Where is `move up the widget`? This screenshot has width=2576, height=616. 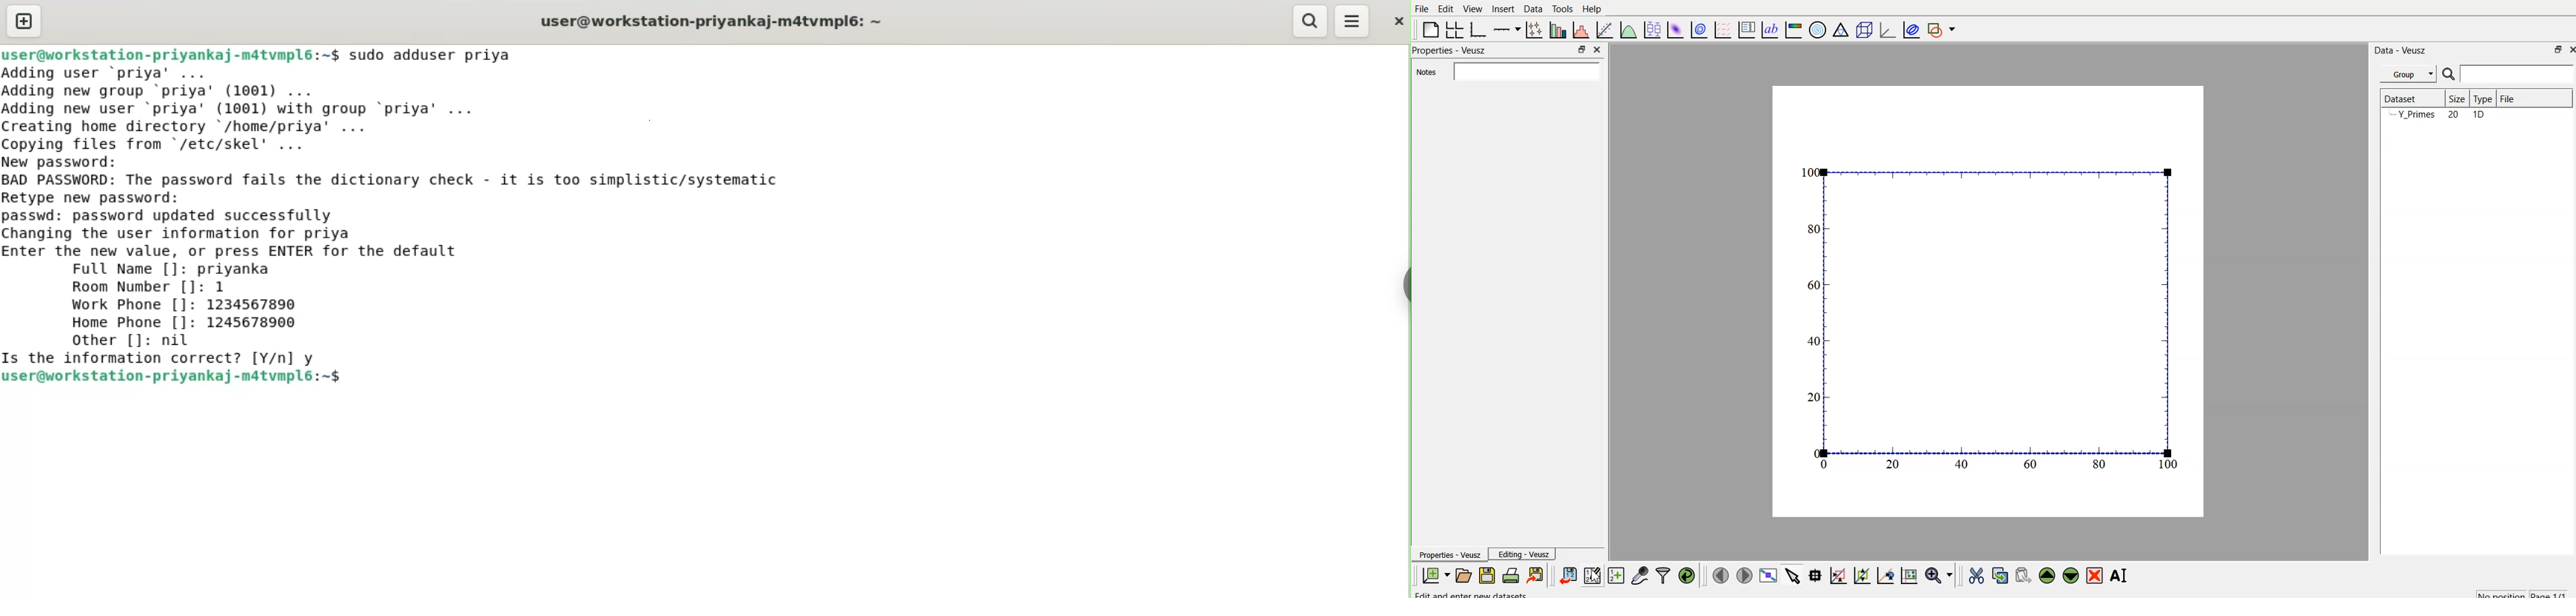
move up the widget is located at coordinates (2046, 575).